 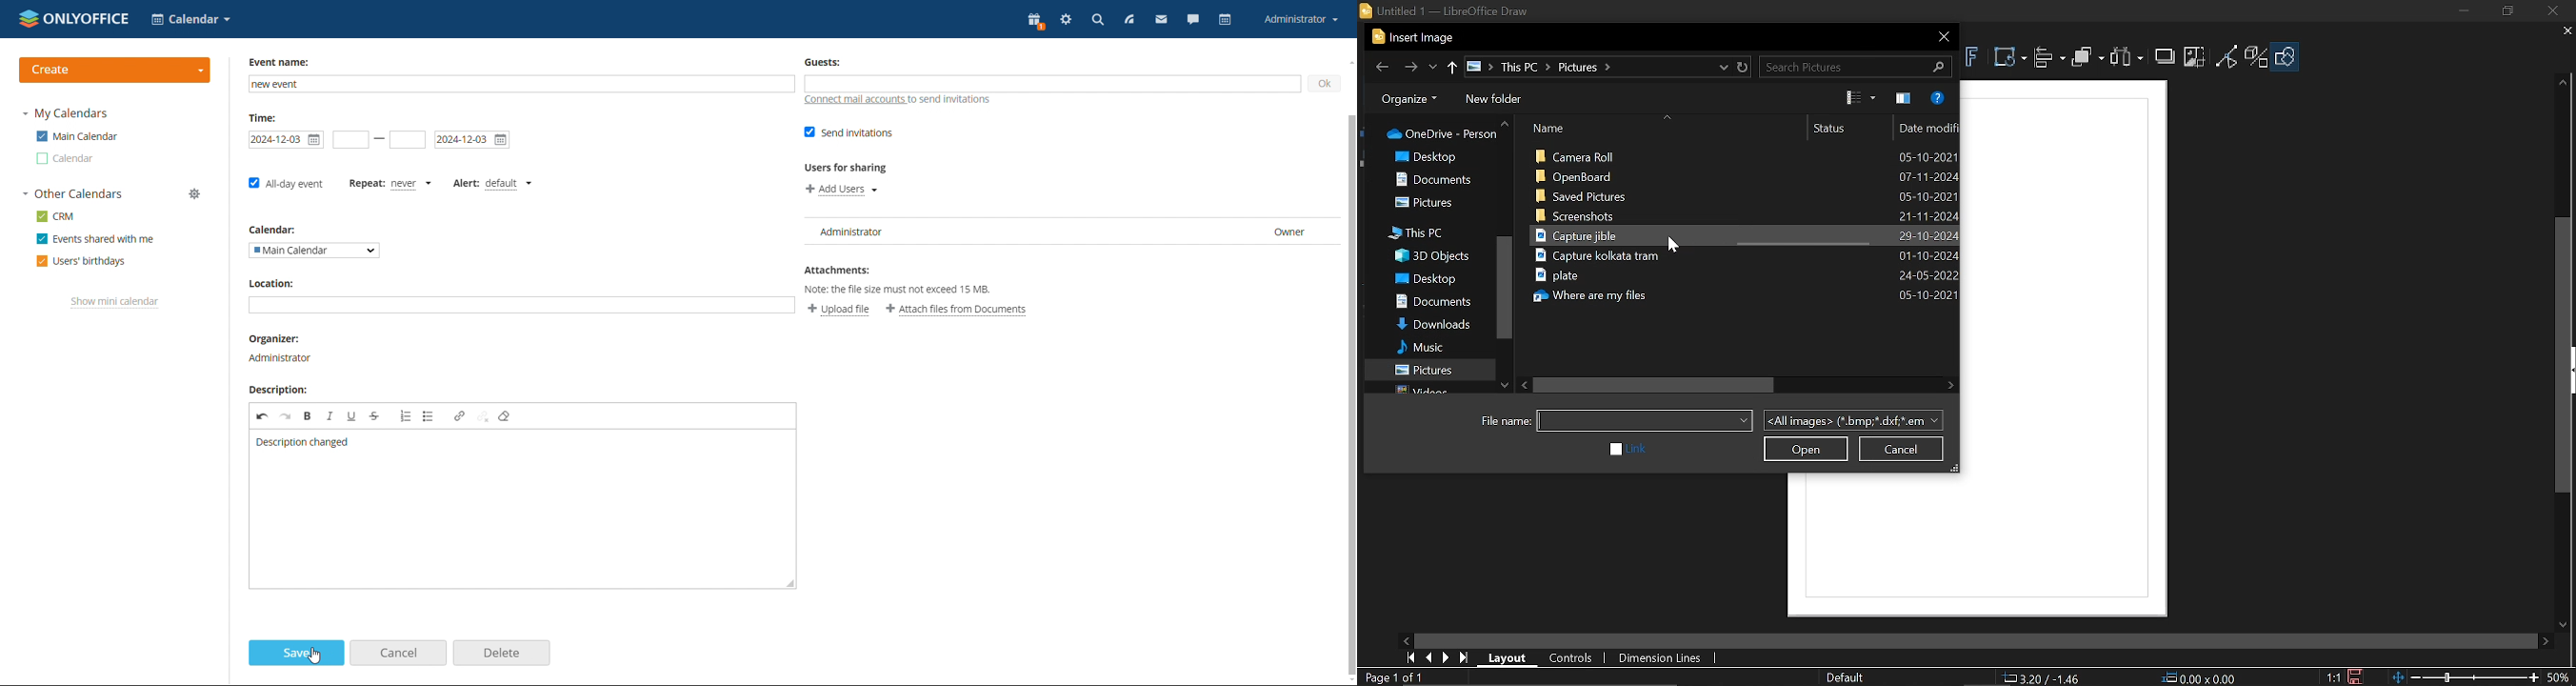 What do you see at coordinates (2335, 677) in the screenshot?
I see `Scaling factor of the document` at bounding box center [2335, 677].